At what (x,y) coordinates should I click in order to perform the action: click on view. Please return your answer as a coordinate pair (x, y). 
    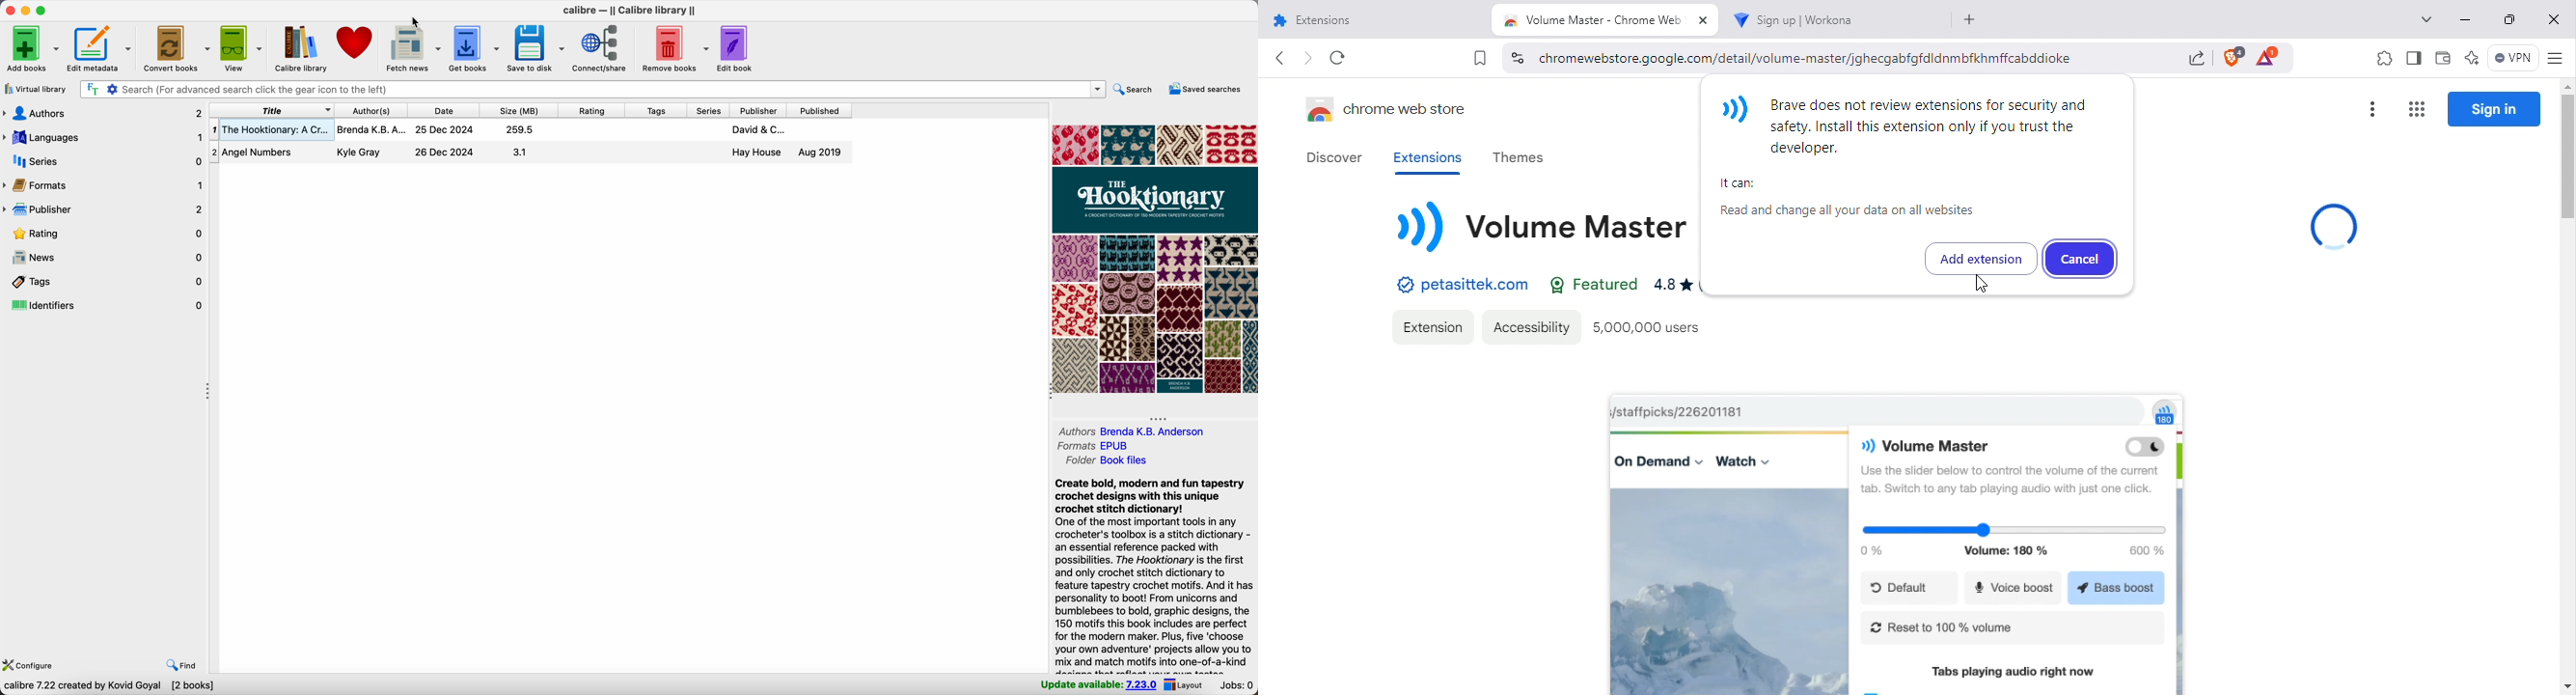
    Looking at the image, I should click on (241, 48).